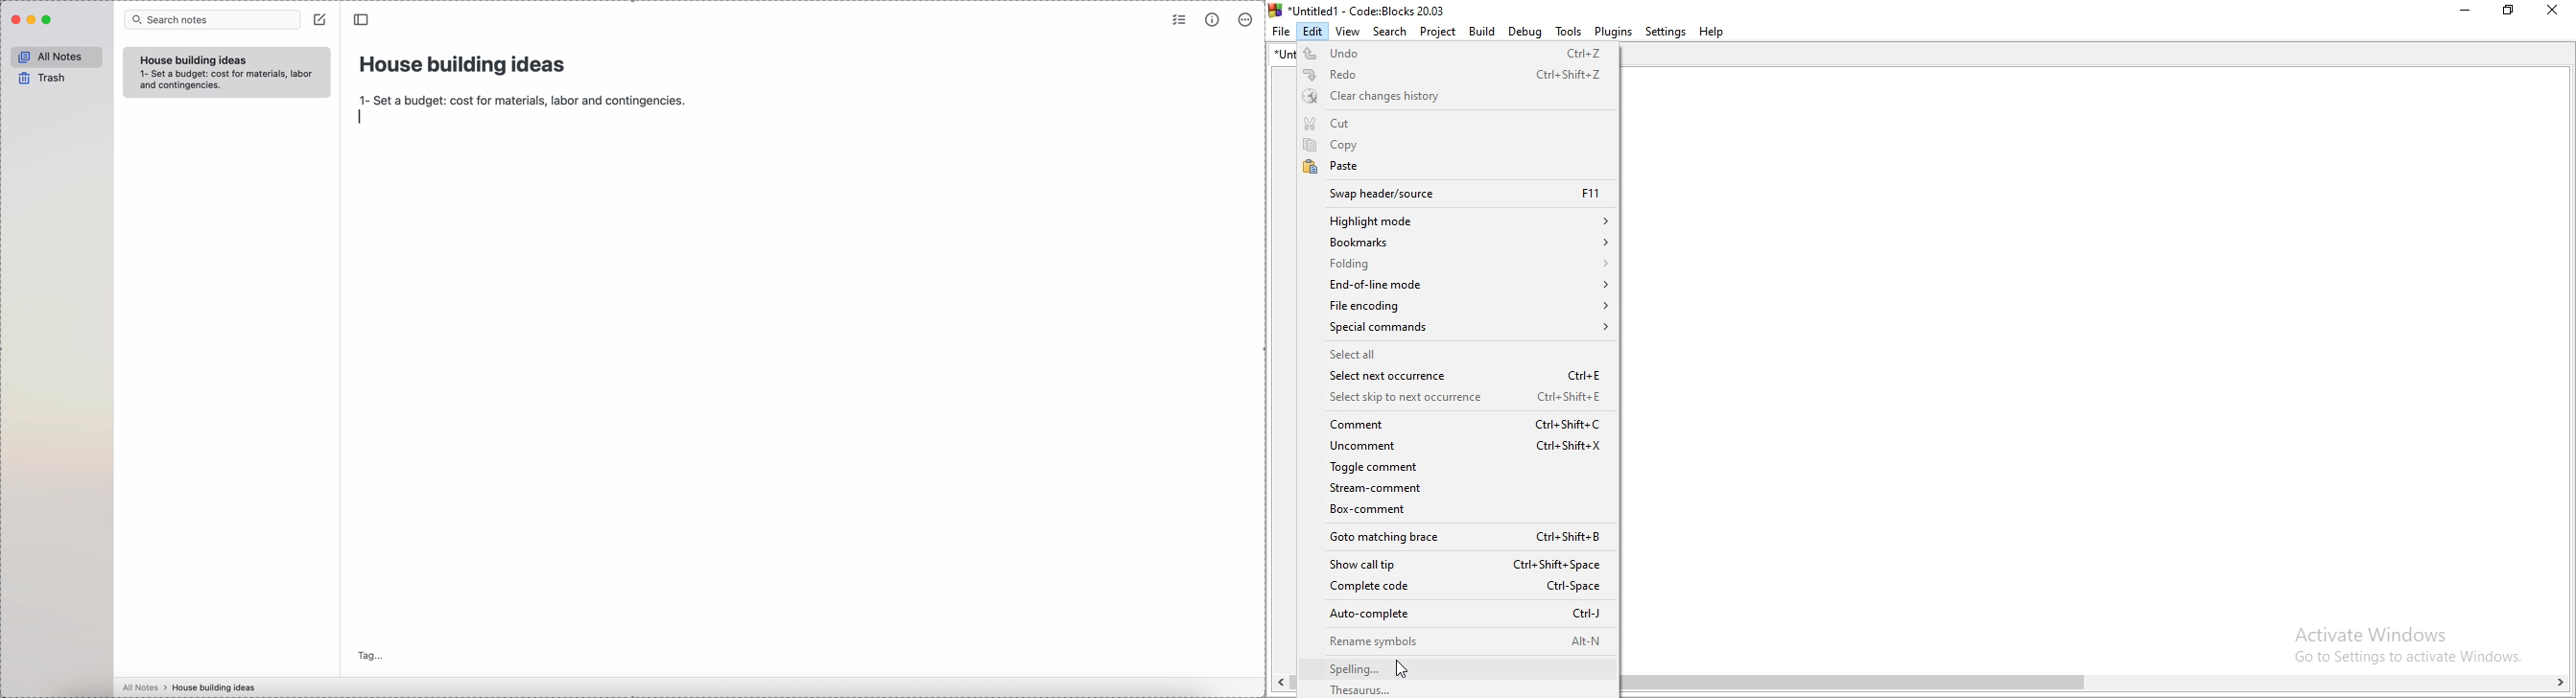 The width and height of the screenshot is (2576, 700). What do you see at coordinates (1436, 31) in the screenshot?
I see `project` at bounding box center [1436, 31].